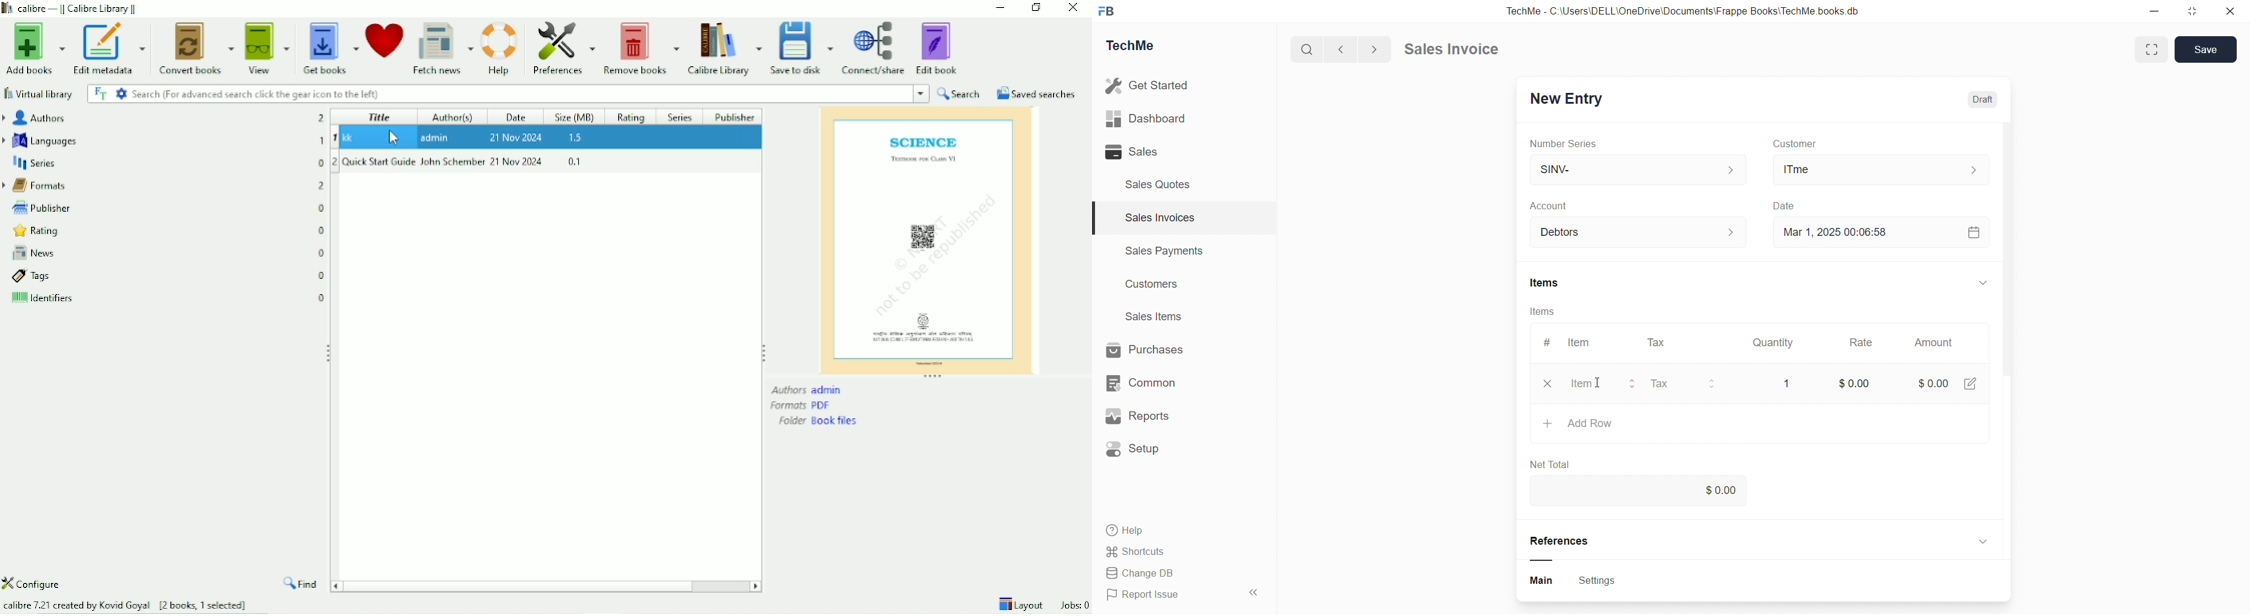 This screenshot has height=616, width=2268. Describe the element at coordinates (1842, 231) in the screenshot. I see `Mar 1, 2025 00:06:58` at that location.